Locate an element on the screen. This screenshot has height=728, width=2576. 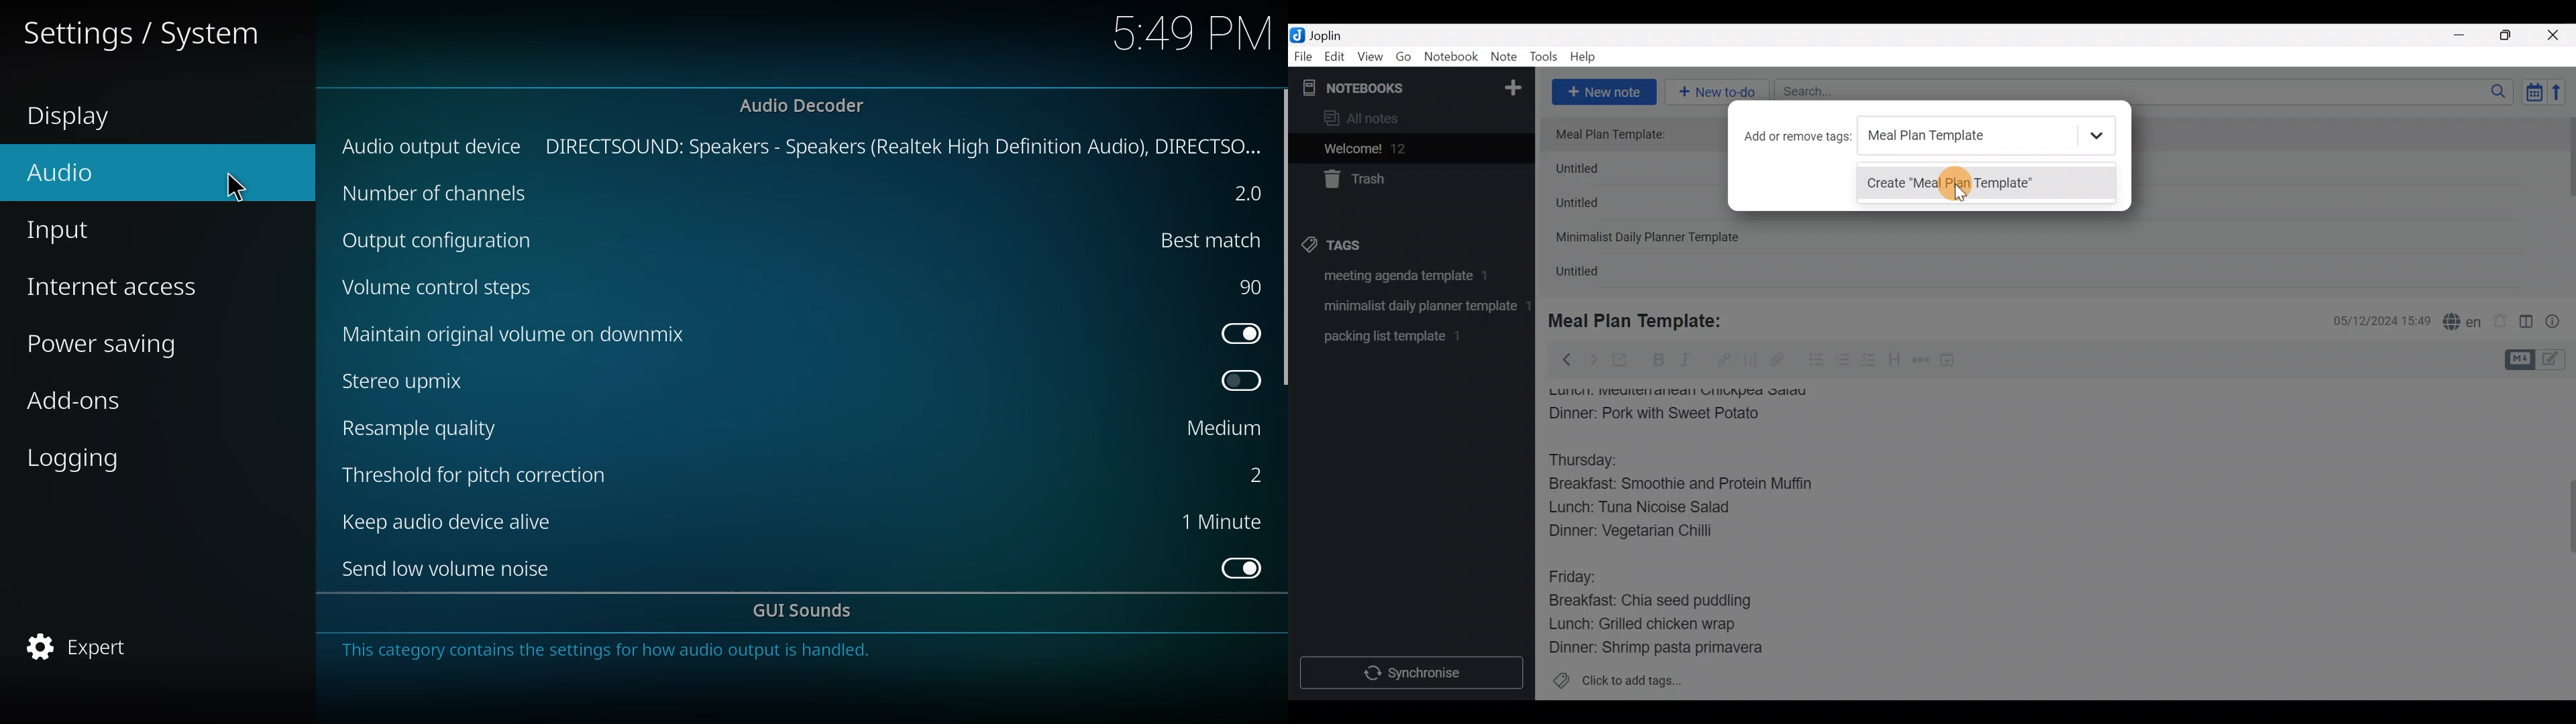
Create "Meal Plan Template" is located at coordinates (1985, 188).